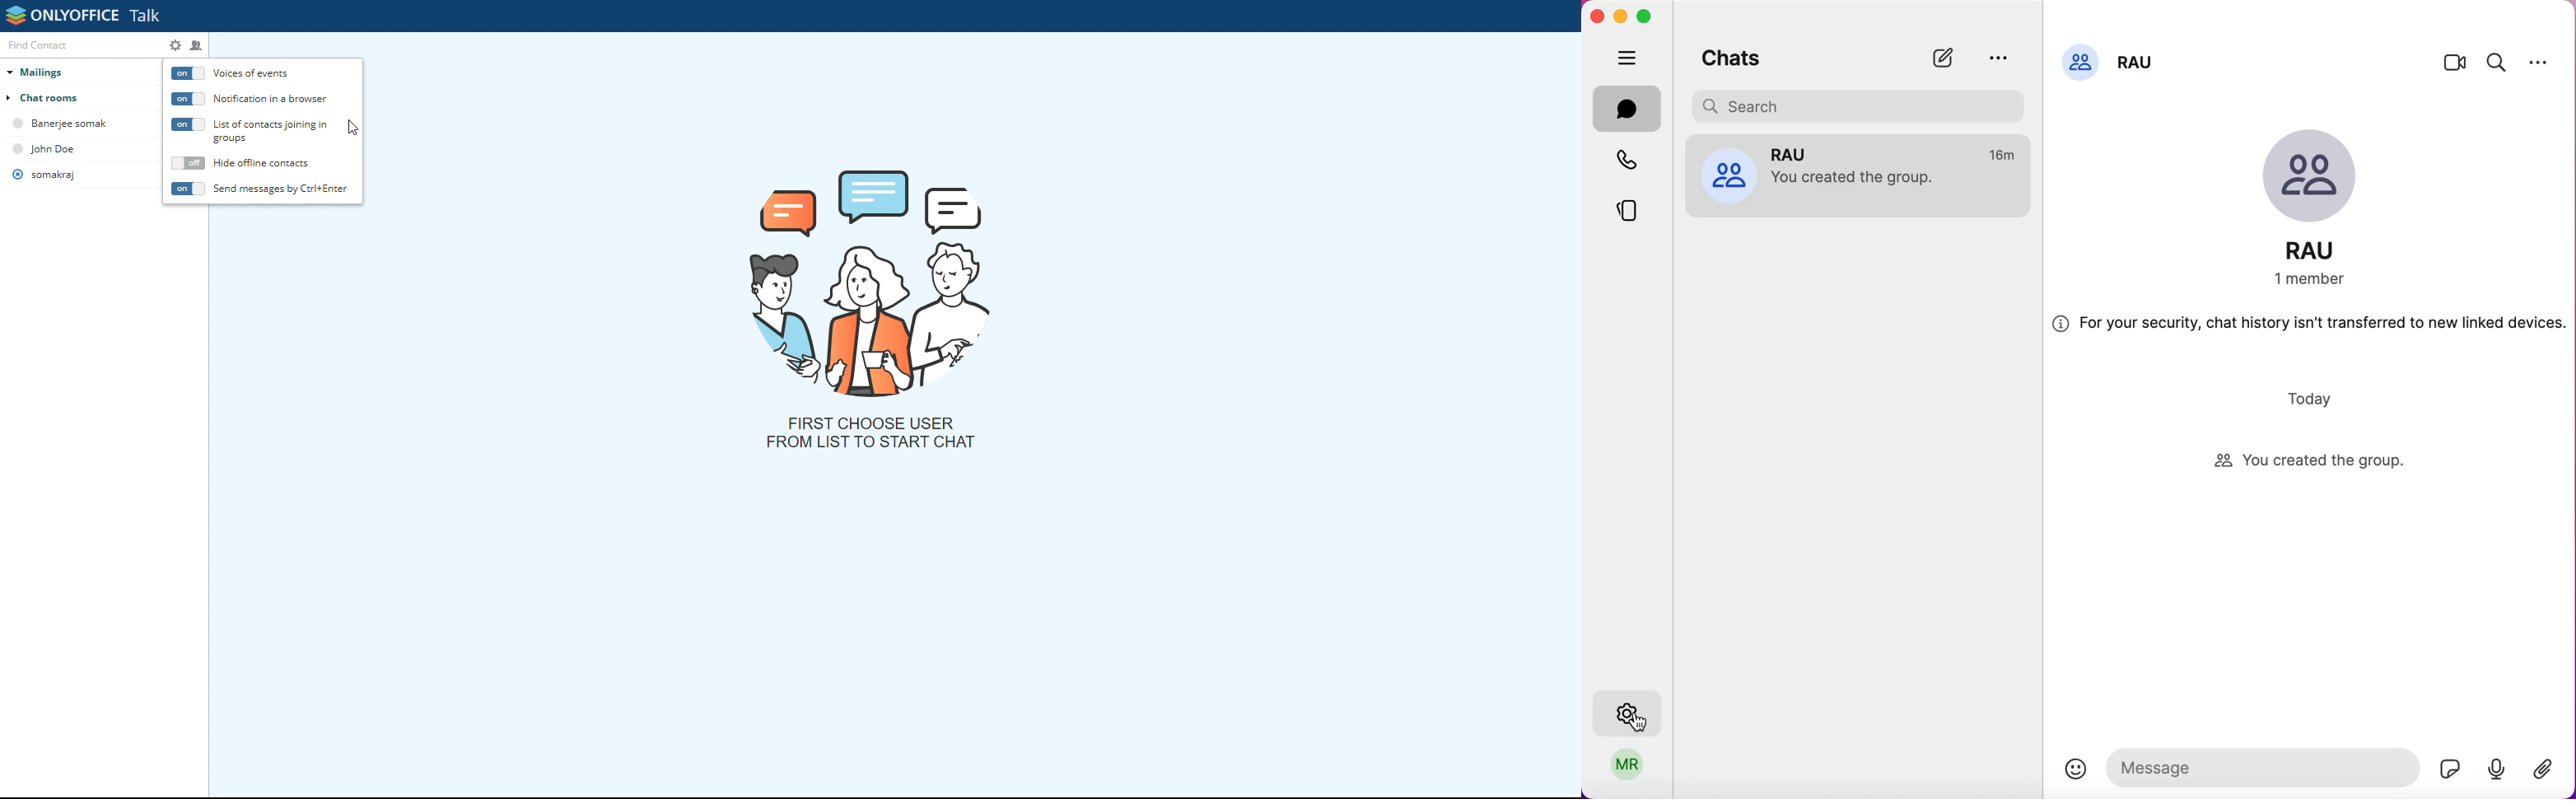 This screenshot has width=2576, height=812. What do you see at coordinates (282, 187) in the screenshot?
I see `send messages by Ctrl+Enter` at bounding box center [282, 187].